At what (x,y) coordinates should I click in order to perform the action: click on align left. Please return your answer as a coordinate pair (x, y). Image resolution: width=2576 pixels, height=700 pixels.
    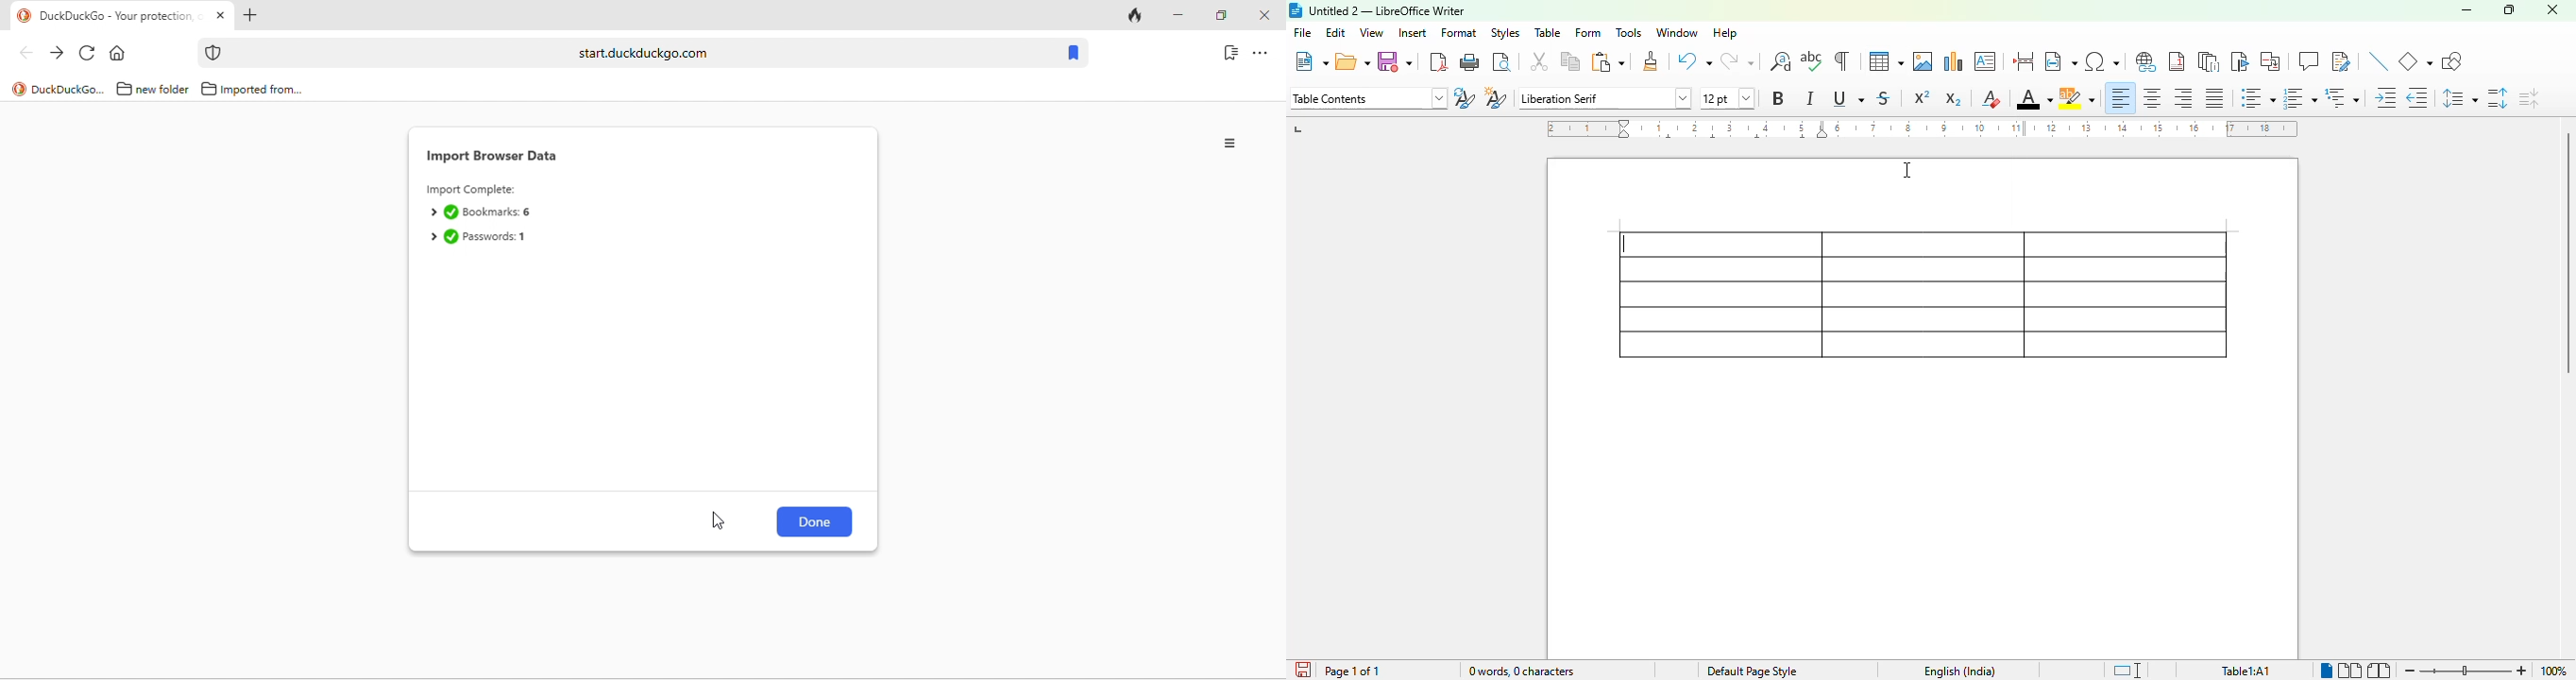
    Looking at the image, I should click on (2120, 98).